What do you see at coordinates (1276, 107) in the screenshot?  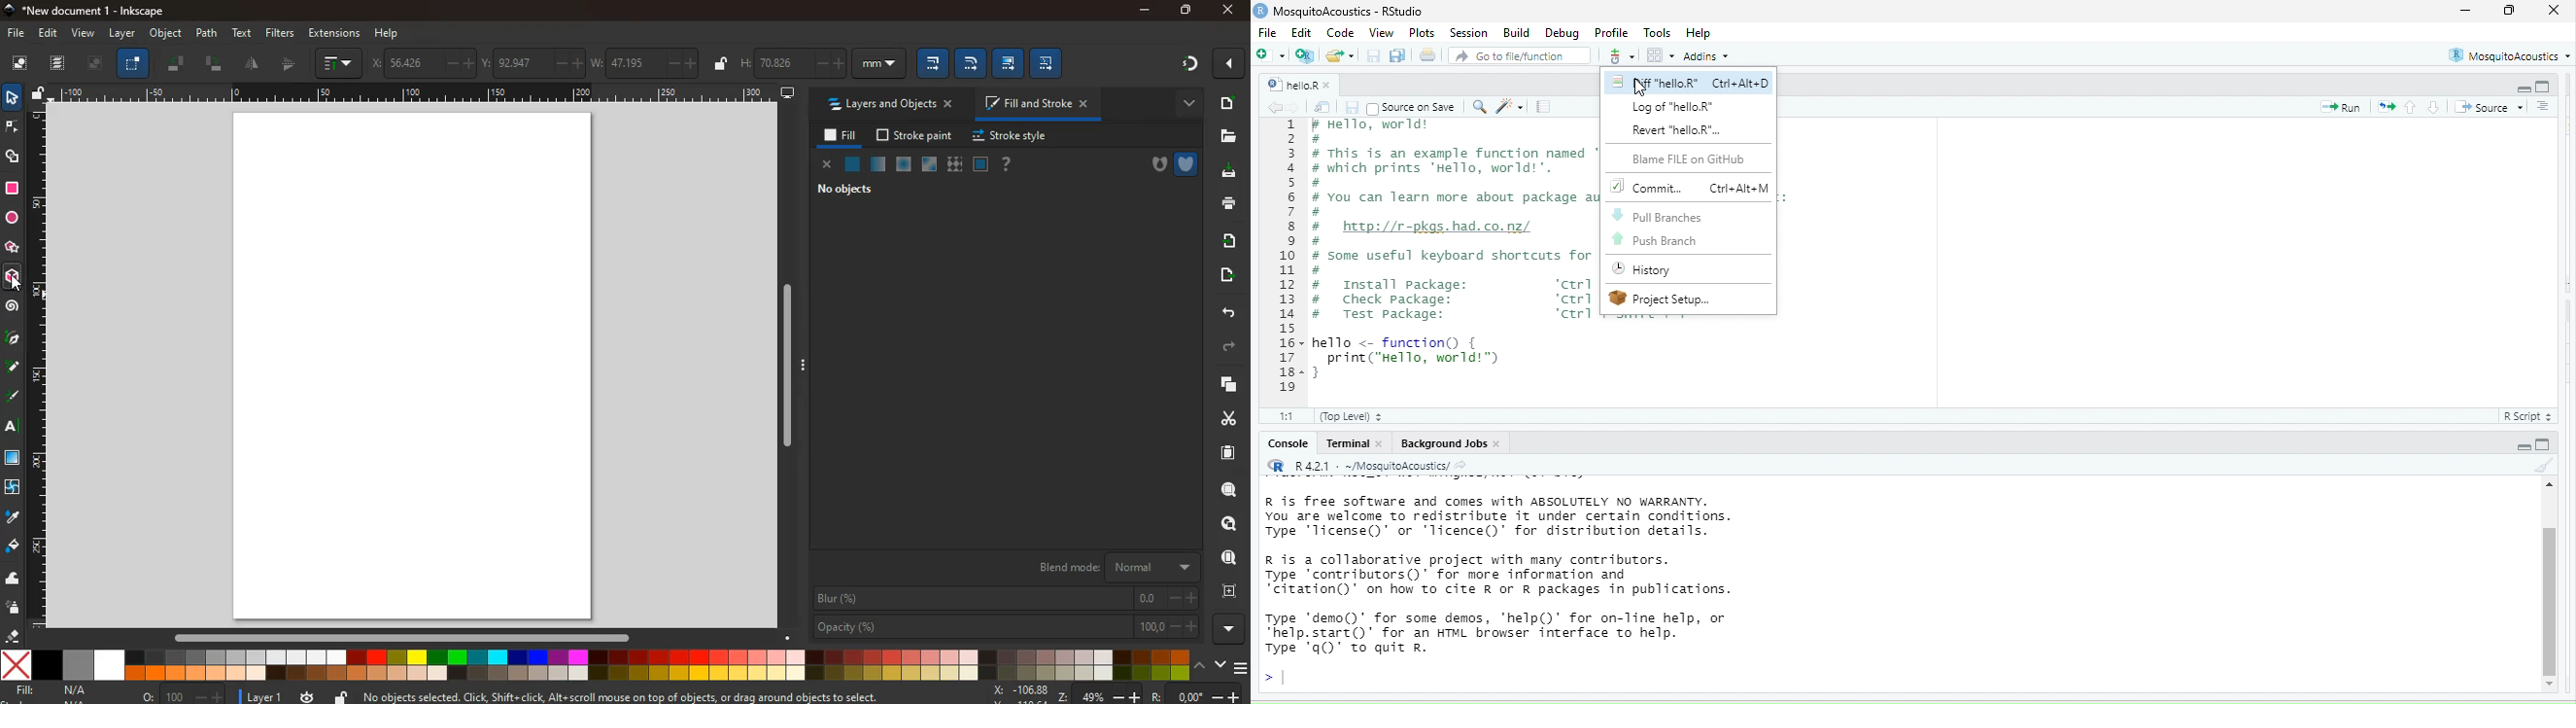 I see `go back to the previous source location` at bounding box center [1276, 107].